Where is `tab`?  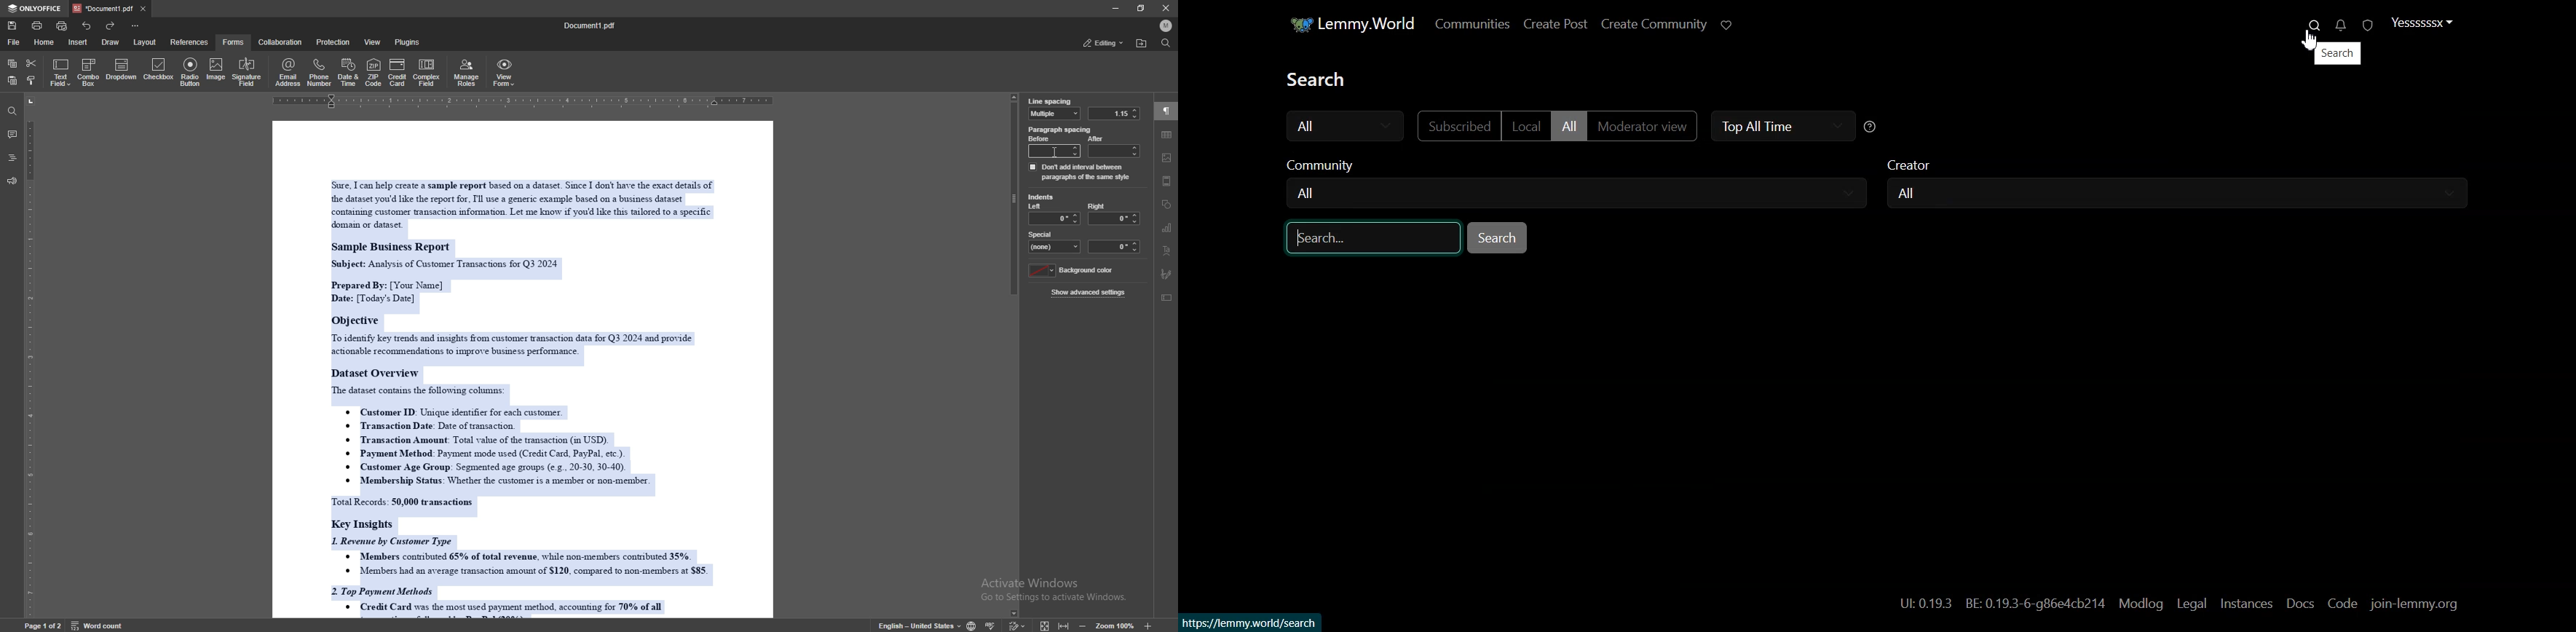 tab is located at coordinates (104, 8).